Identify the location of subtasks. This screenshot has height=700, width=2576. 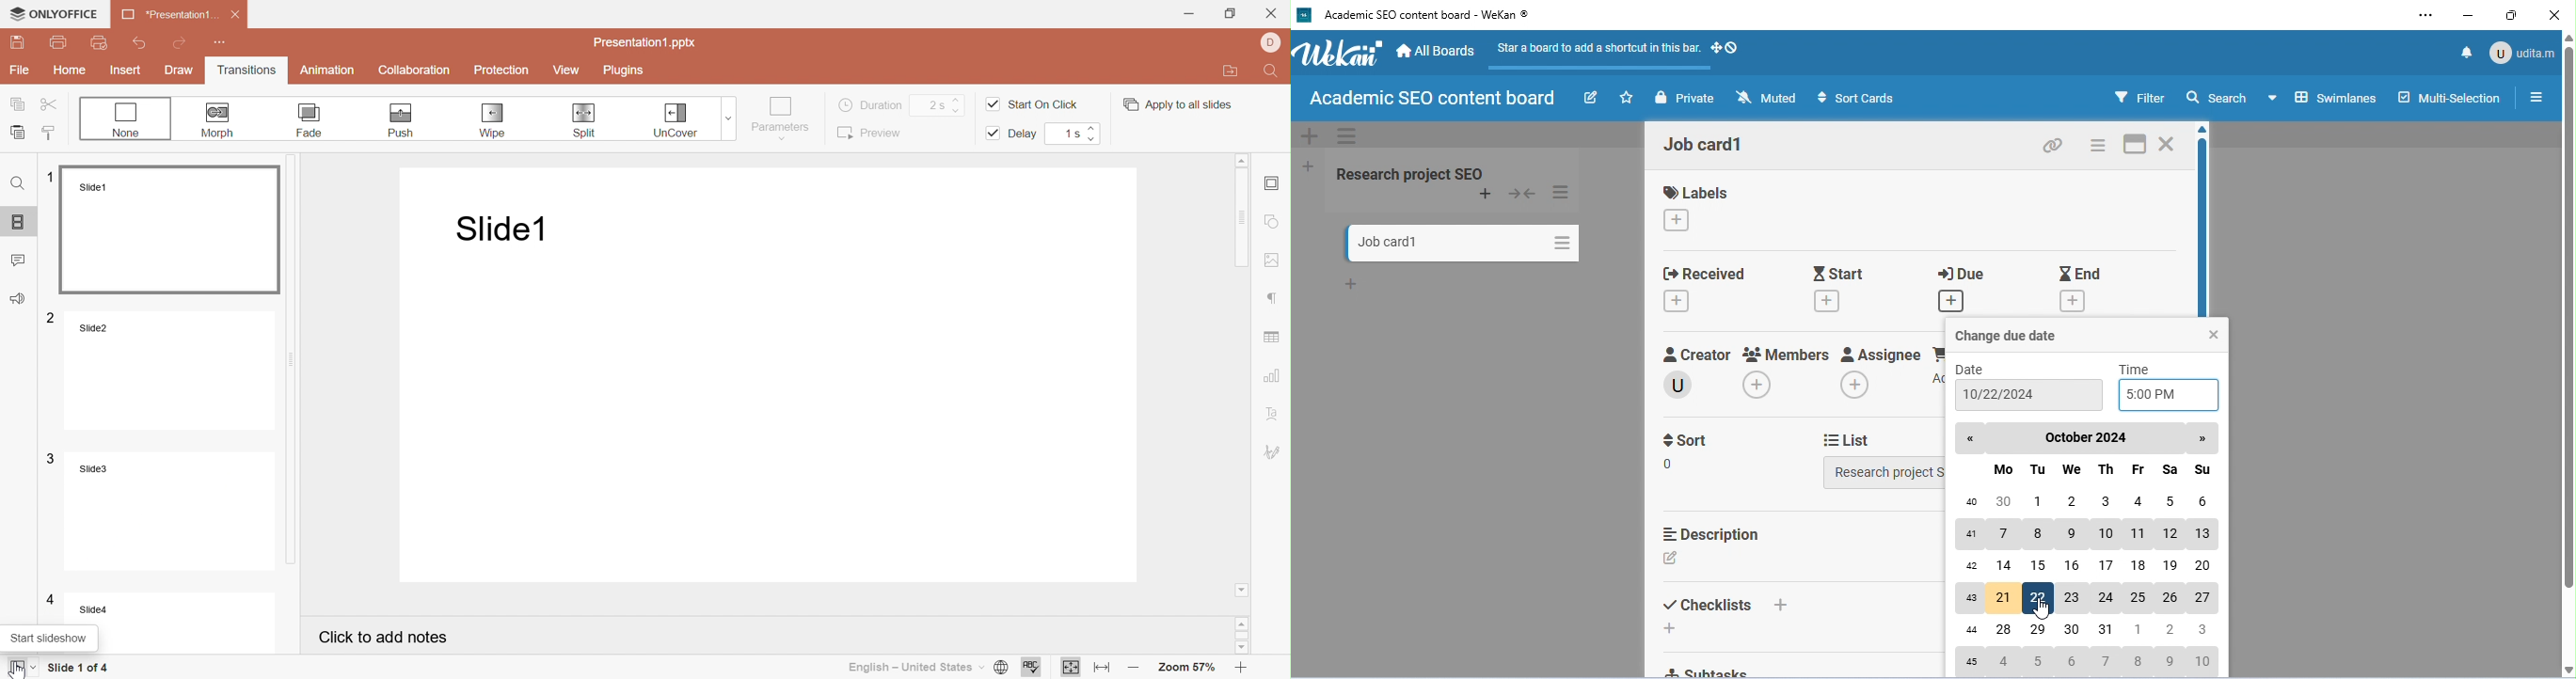
(1716, 671).